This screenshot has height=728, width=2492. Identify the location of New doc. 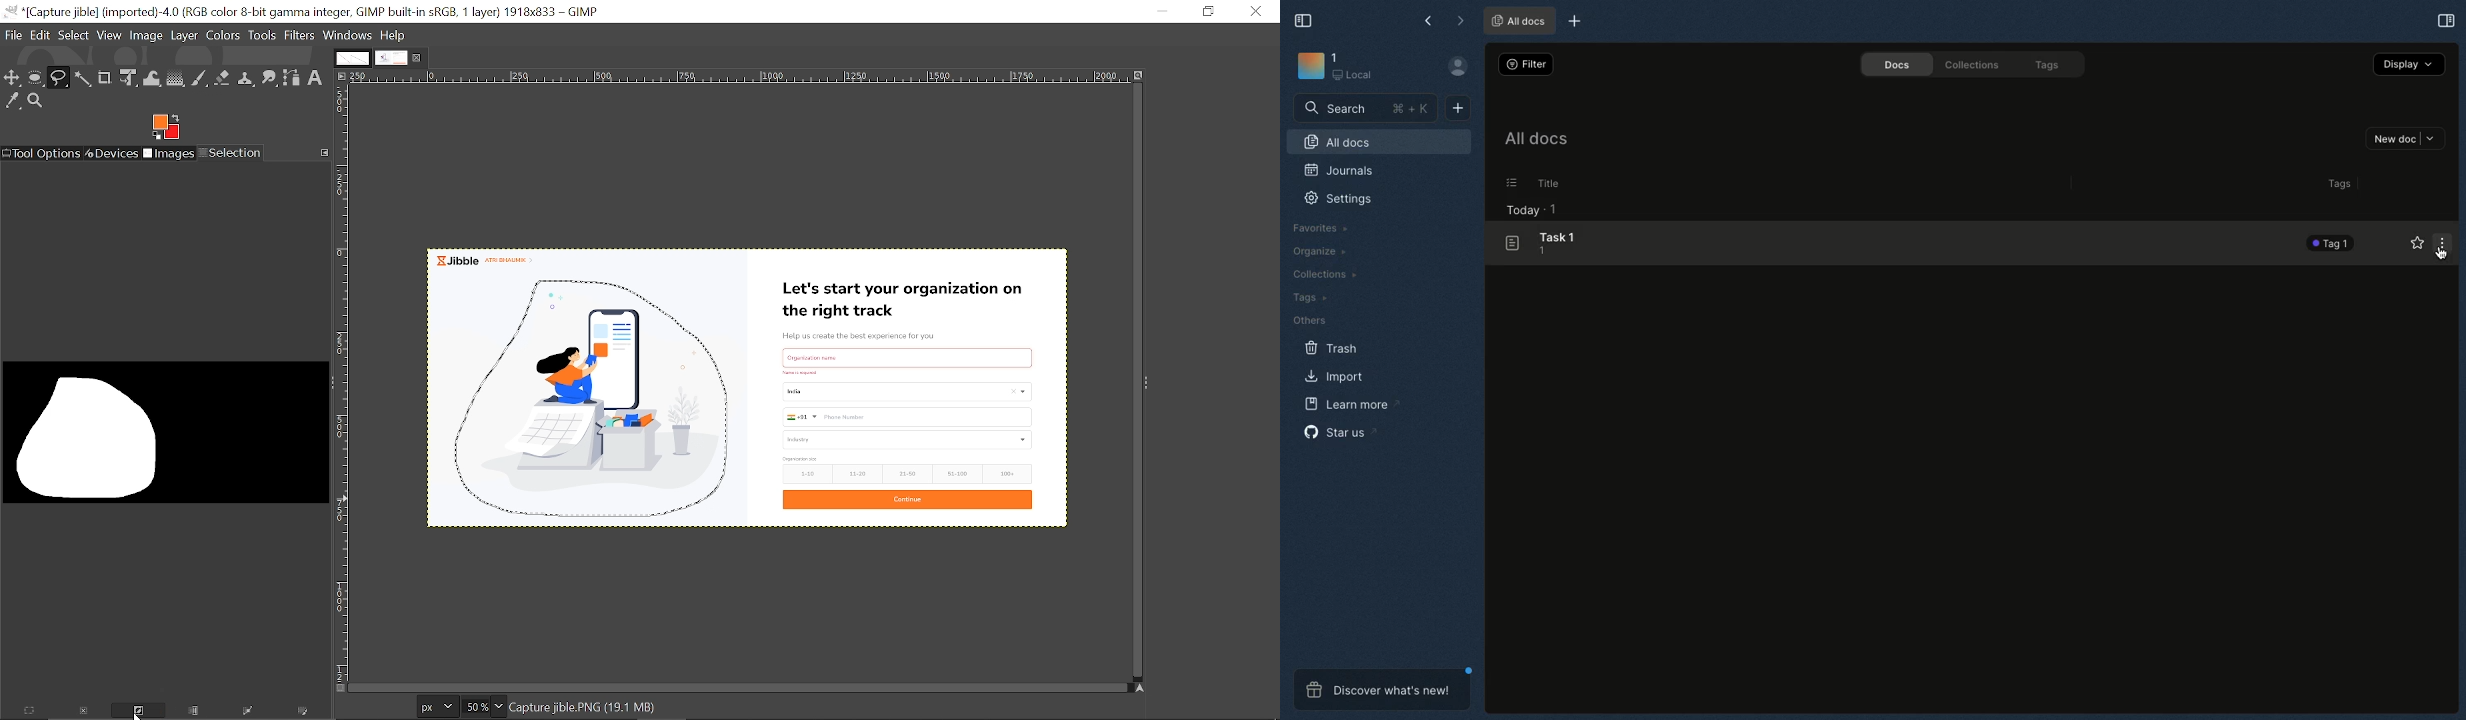
(2402, 139).